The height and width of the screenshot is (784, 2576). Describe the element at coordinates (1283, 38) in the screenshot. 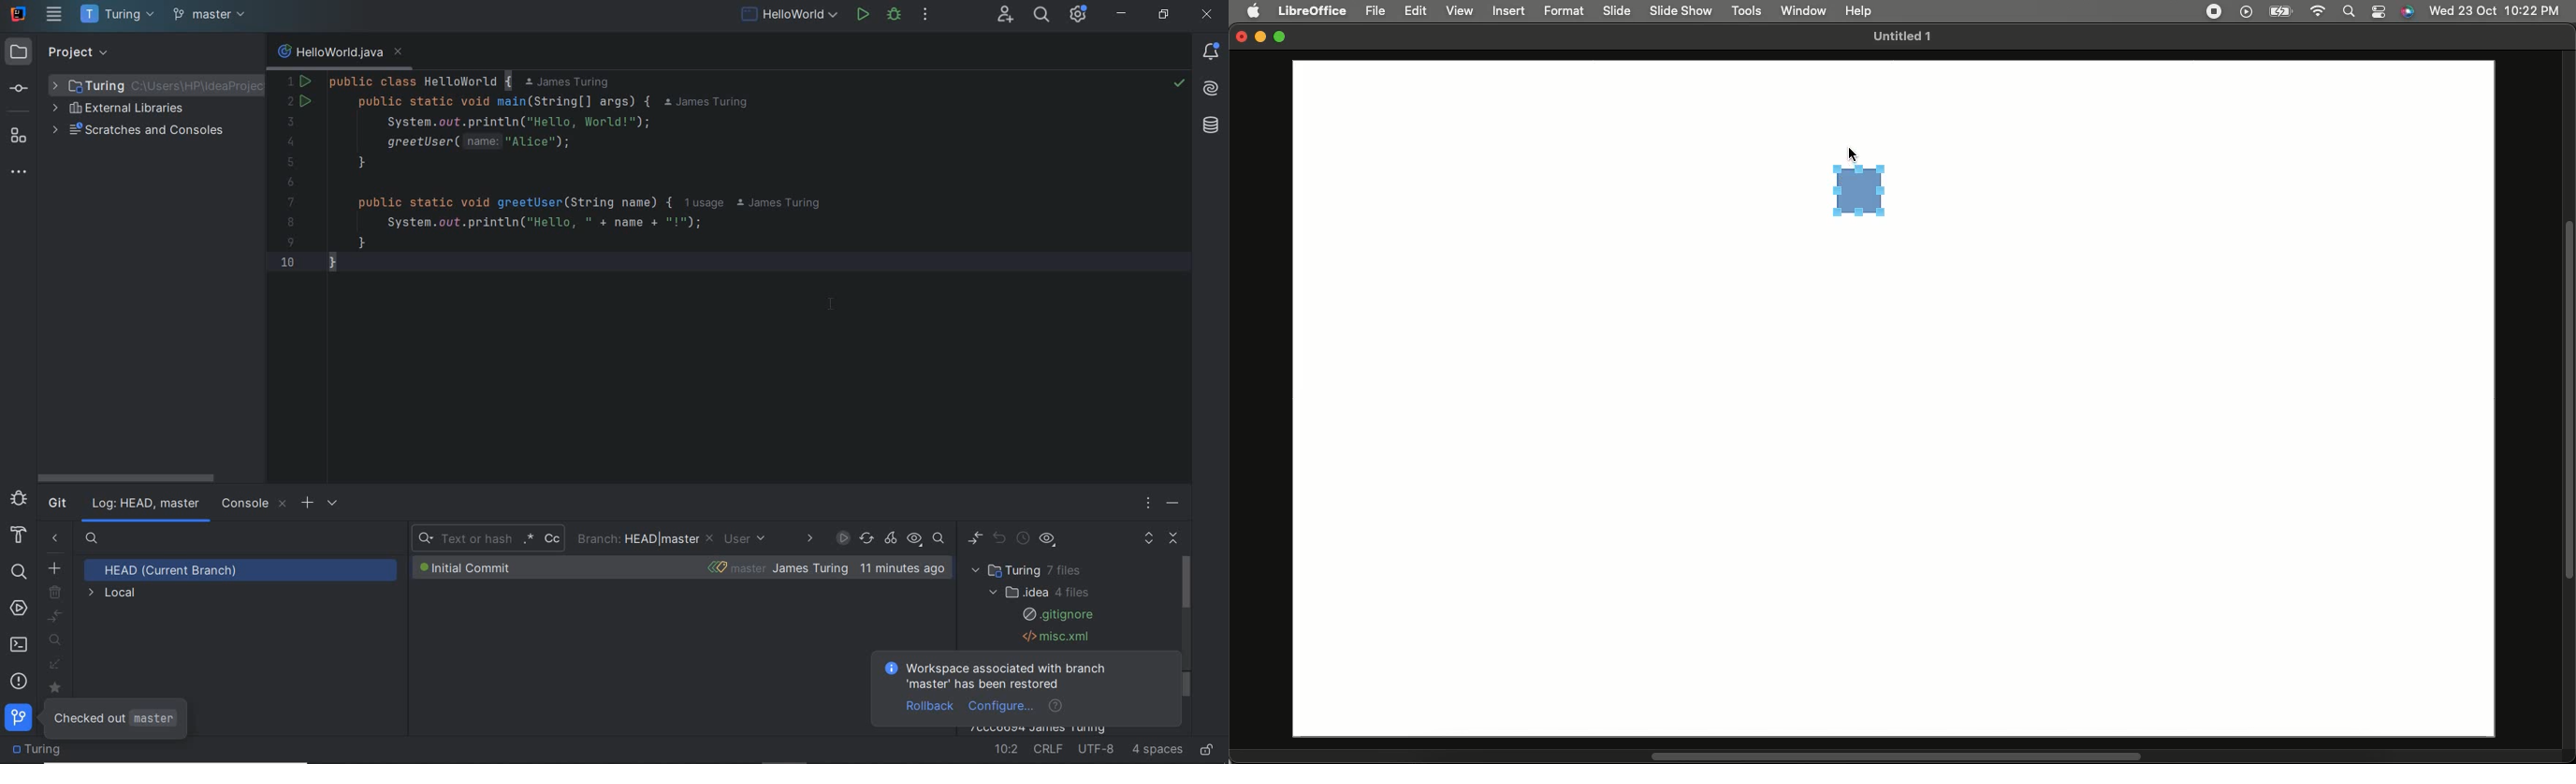

I see `Maximize` at that location.